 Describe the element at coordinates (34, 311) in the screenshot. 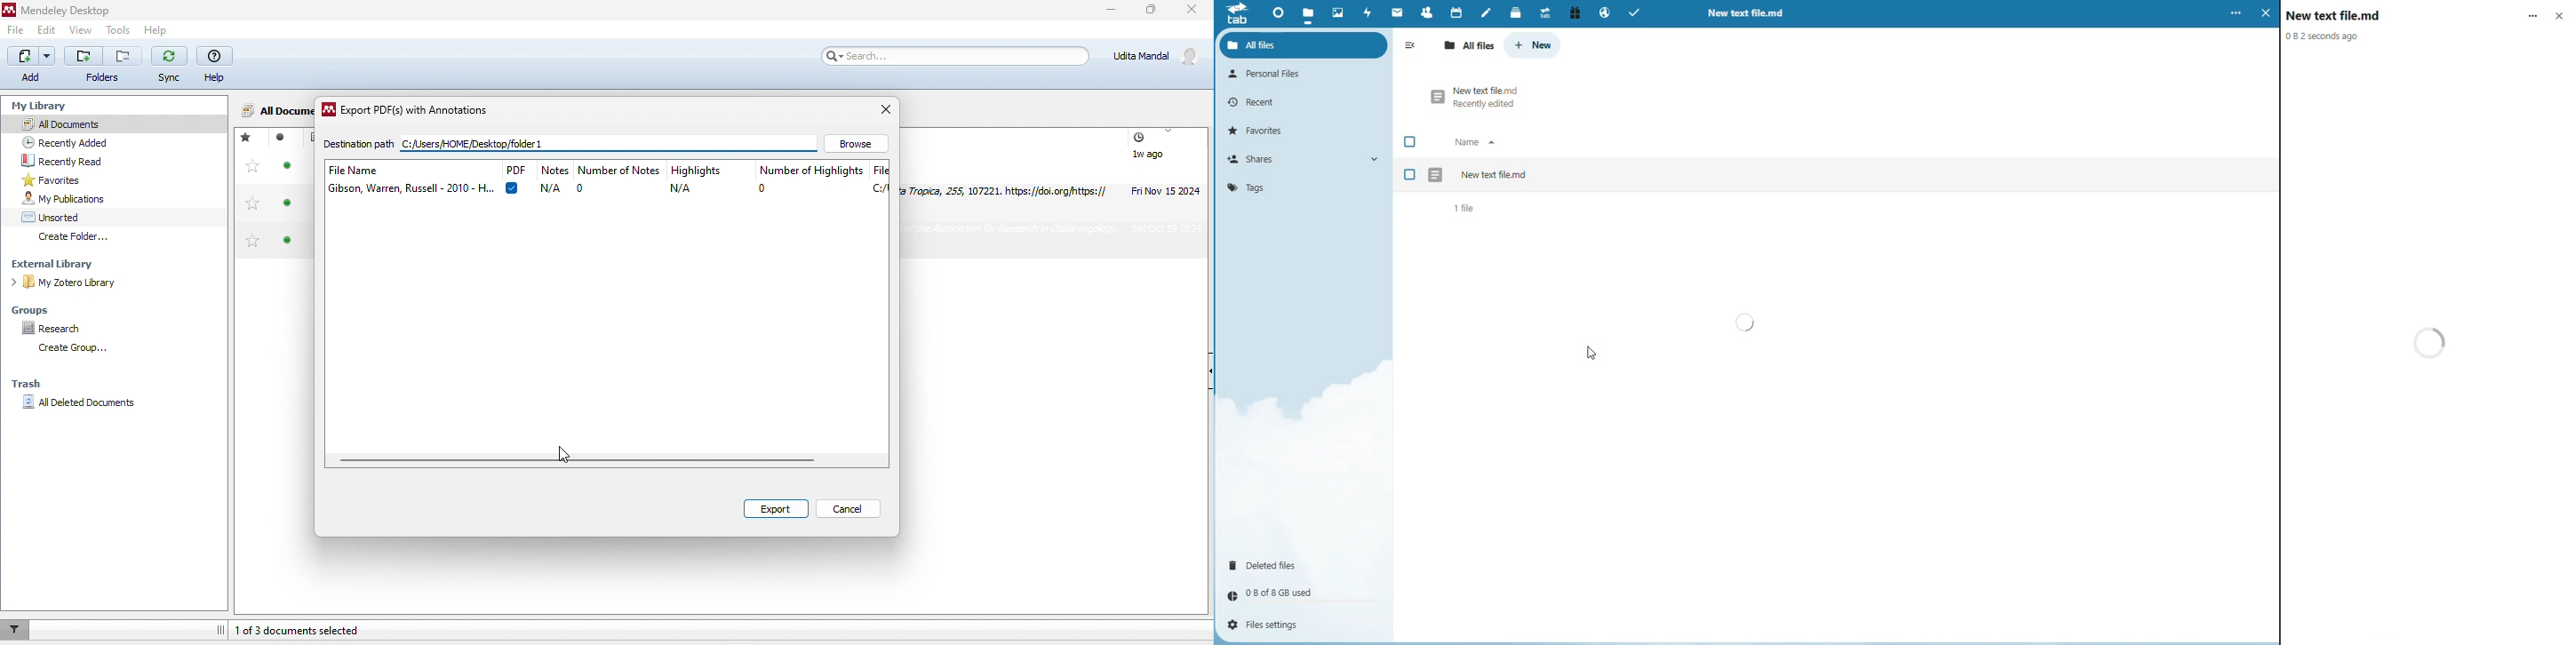

I see `groups` at that location.